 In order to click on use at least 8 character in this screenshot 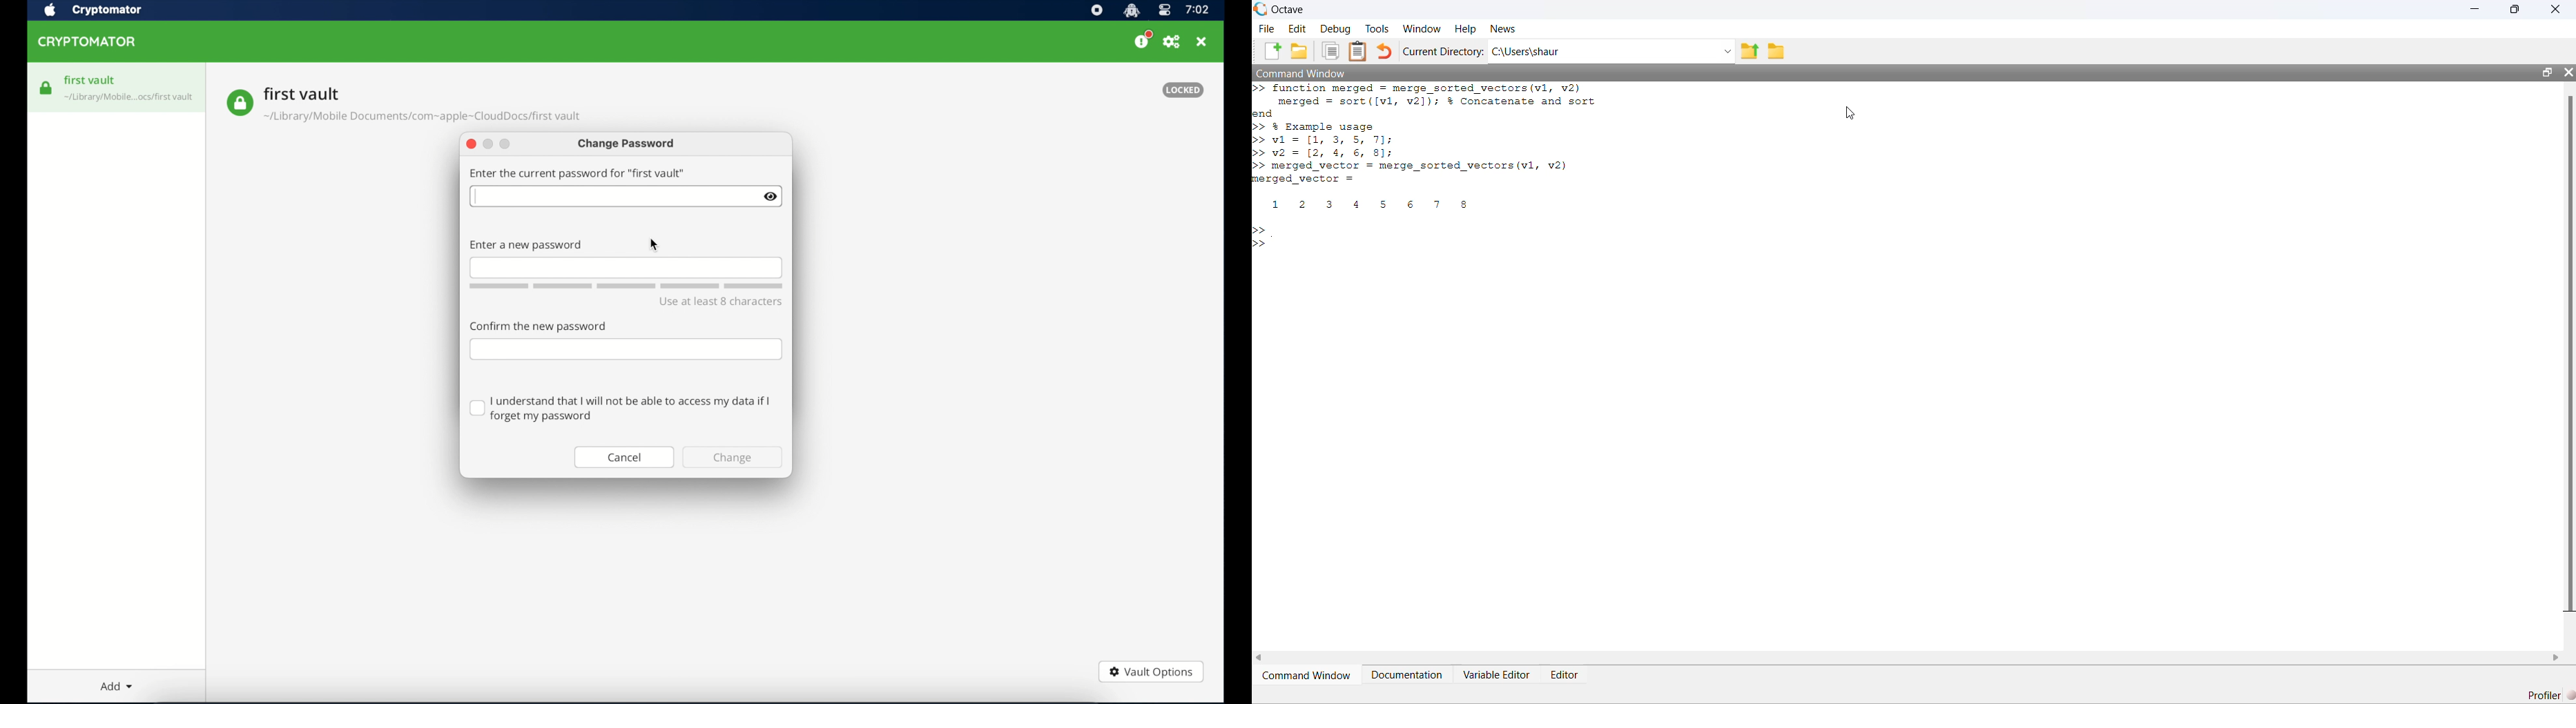, I will do `click(721, 301)`.